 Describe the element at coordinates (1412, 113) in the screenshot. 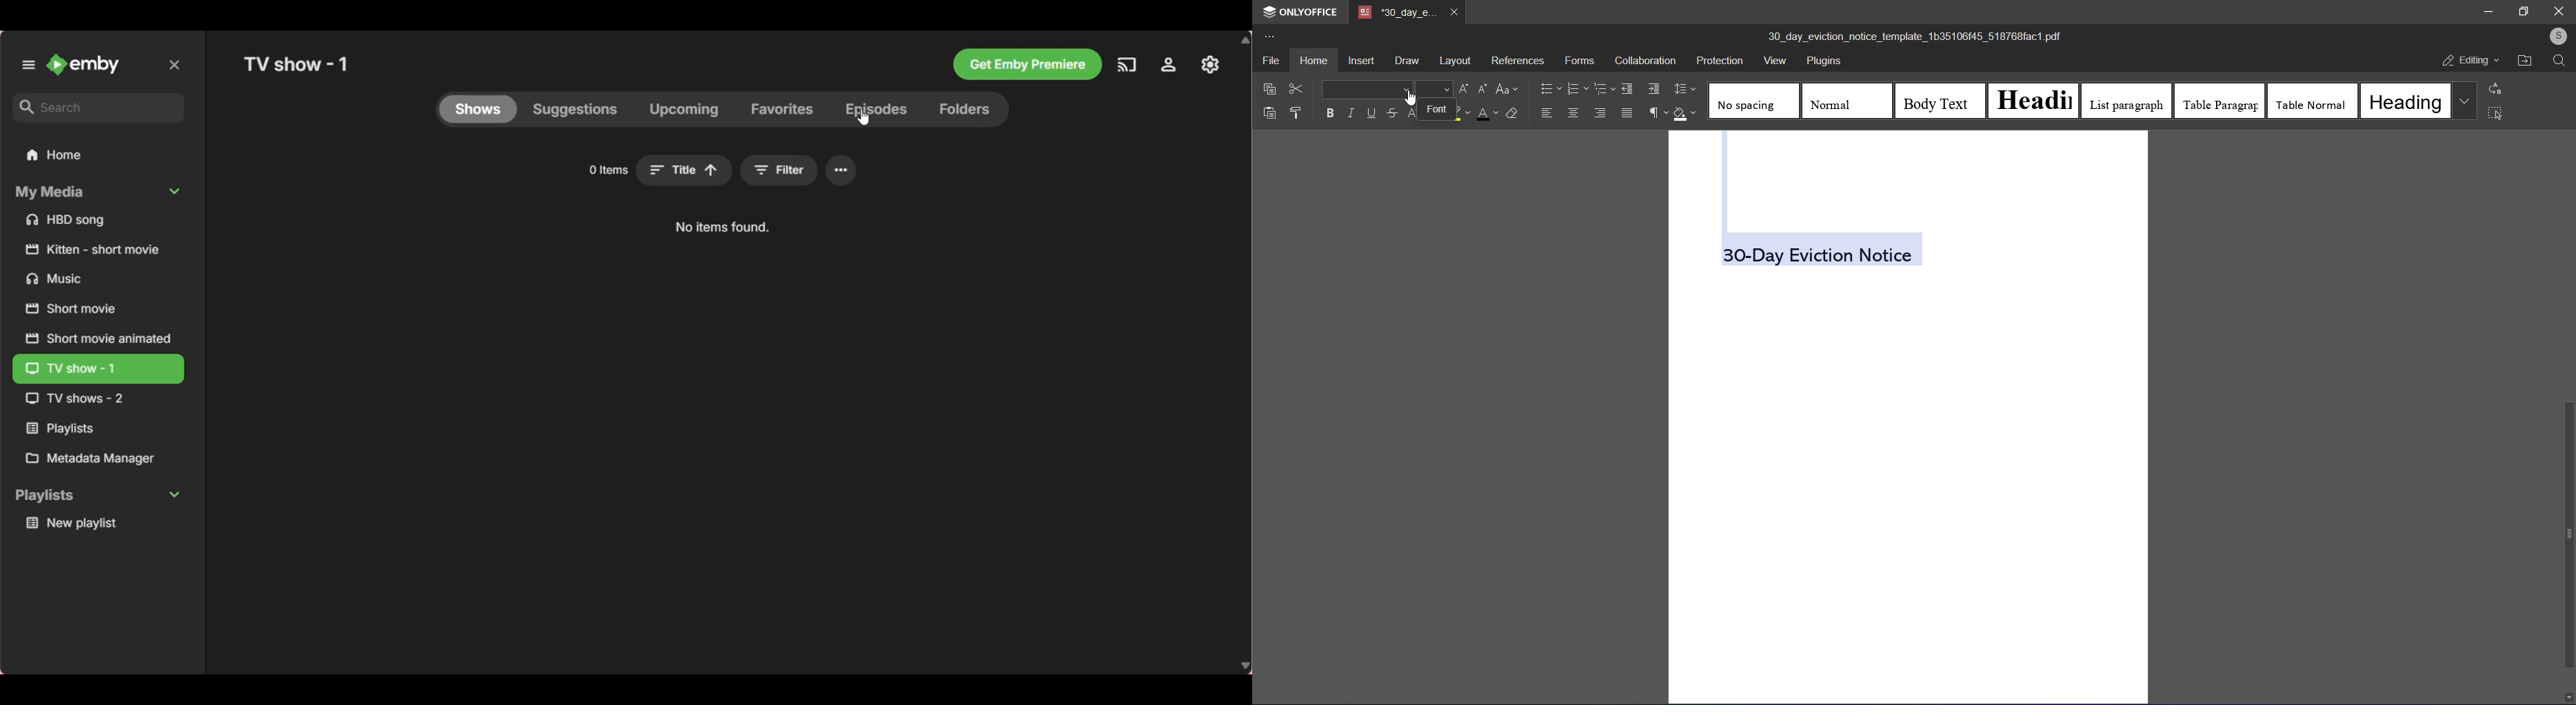

I see `superscript` at that location.